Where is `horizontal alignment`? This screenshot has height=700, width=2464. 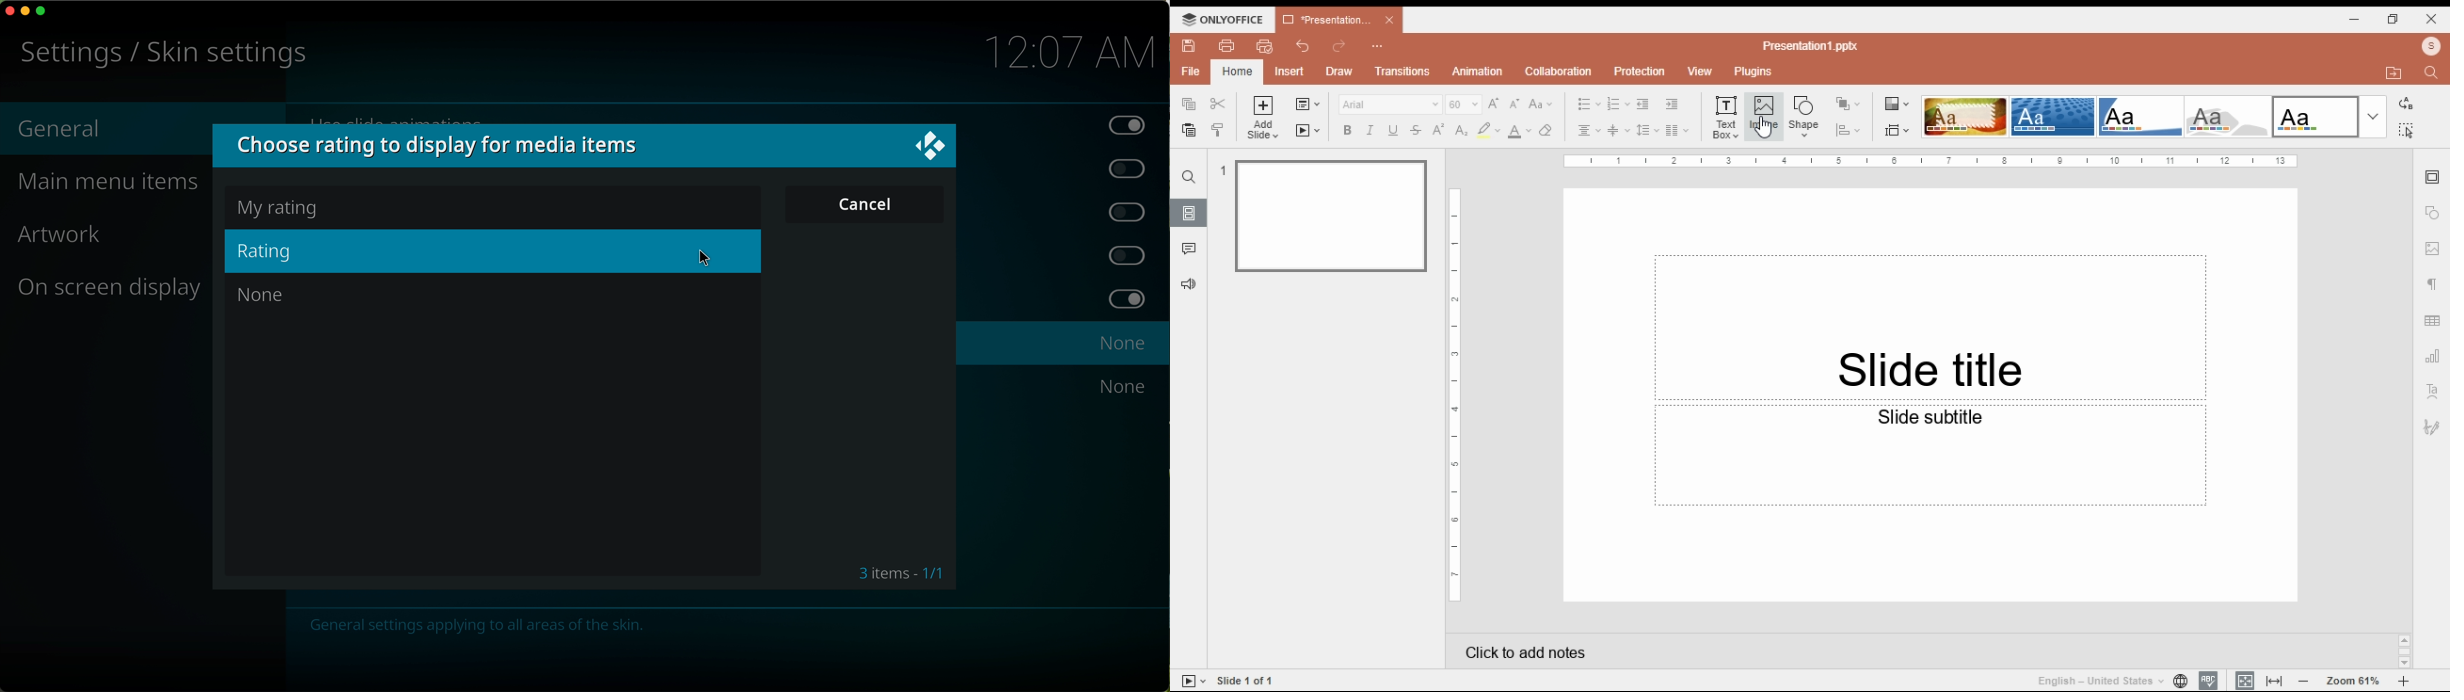 horizontal alignment is located at coordinates (1589, 131).